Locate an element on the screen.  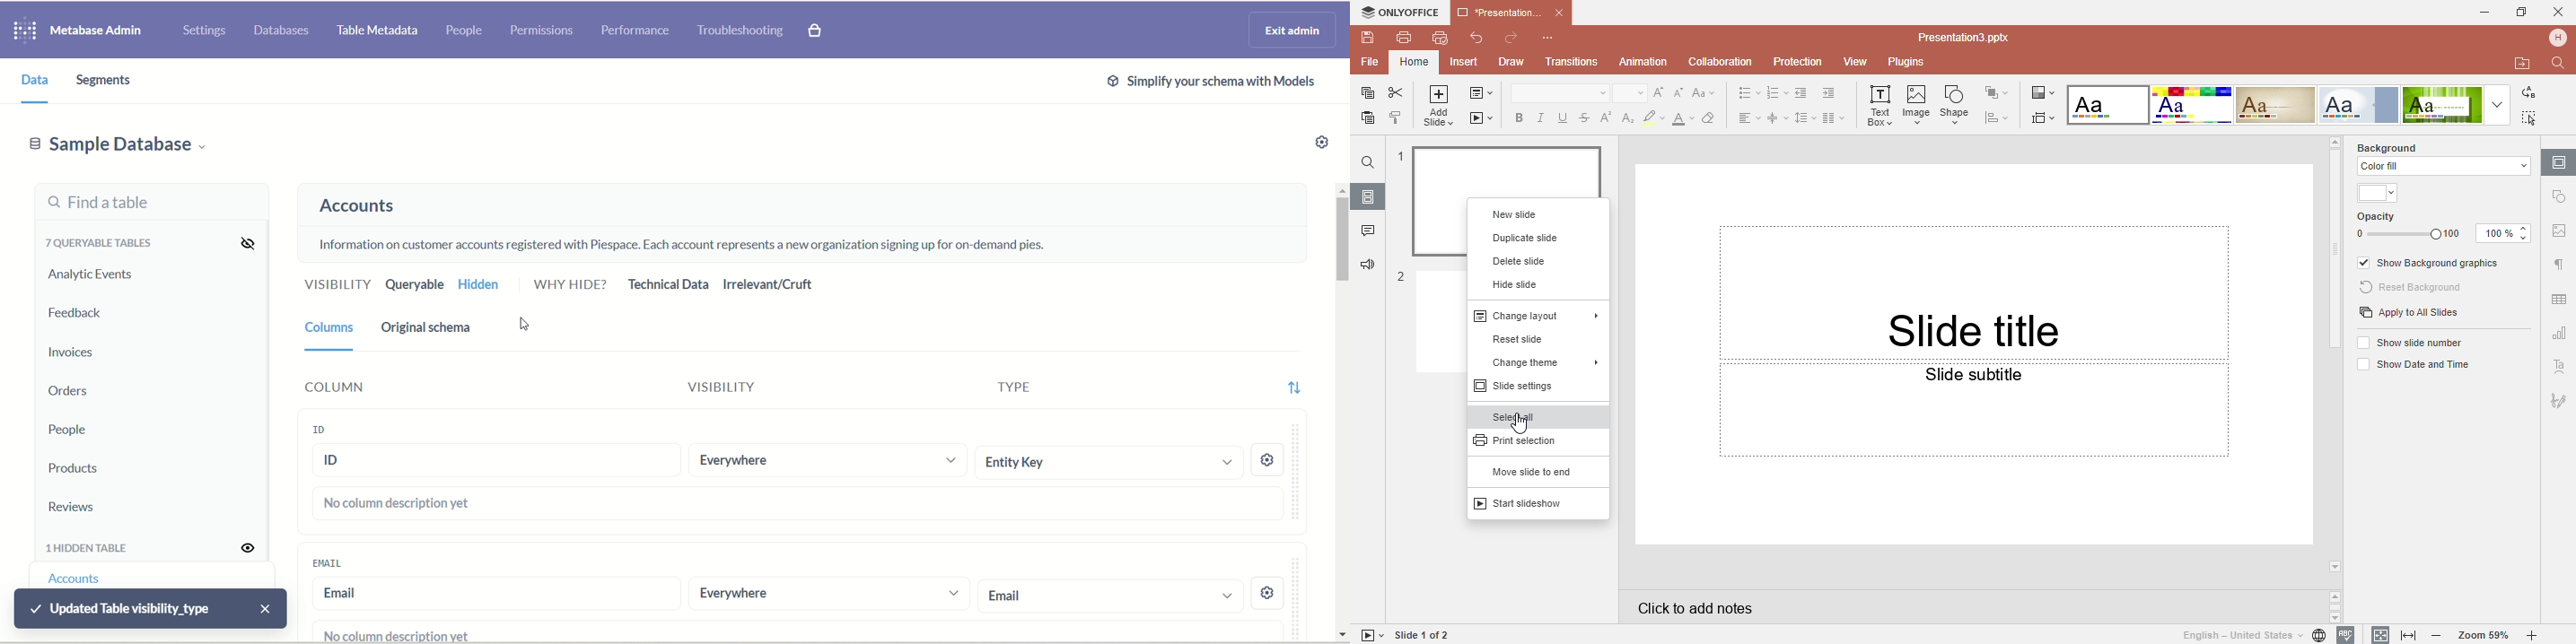
Maximize is located at coordinates (2522, 11).